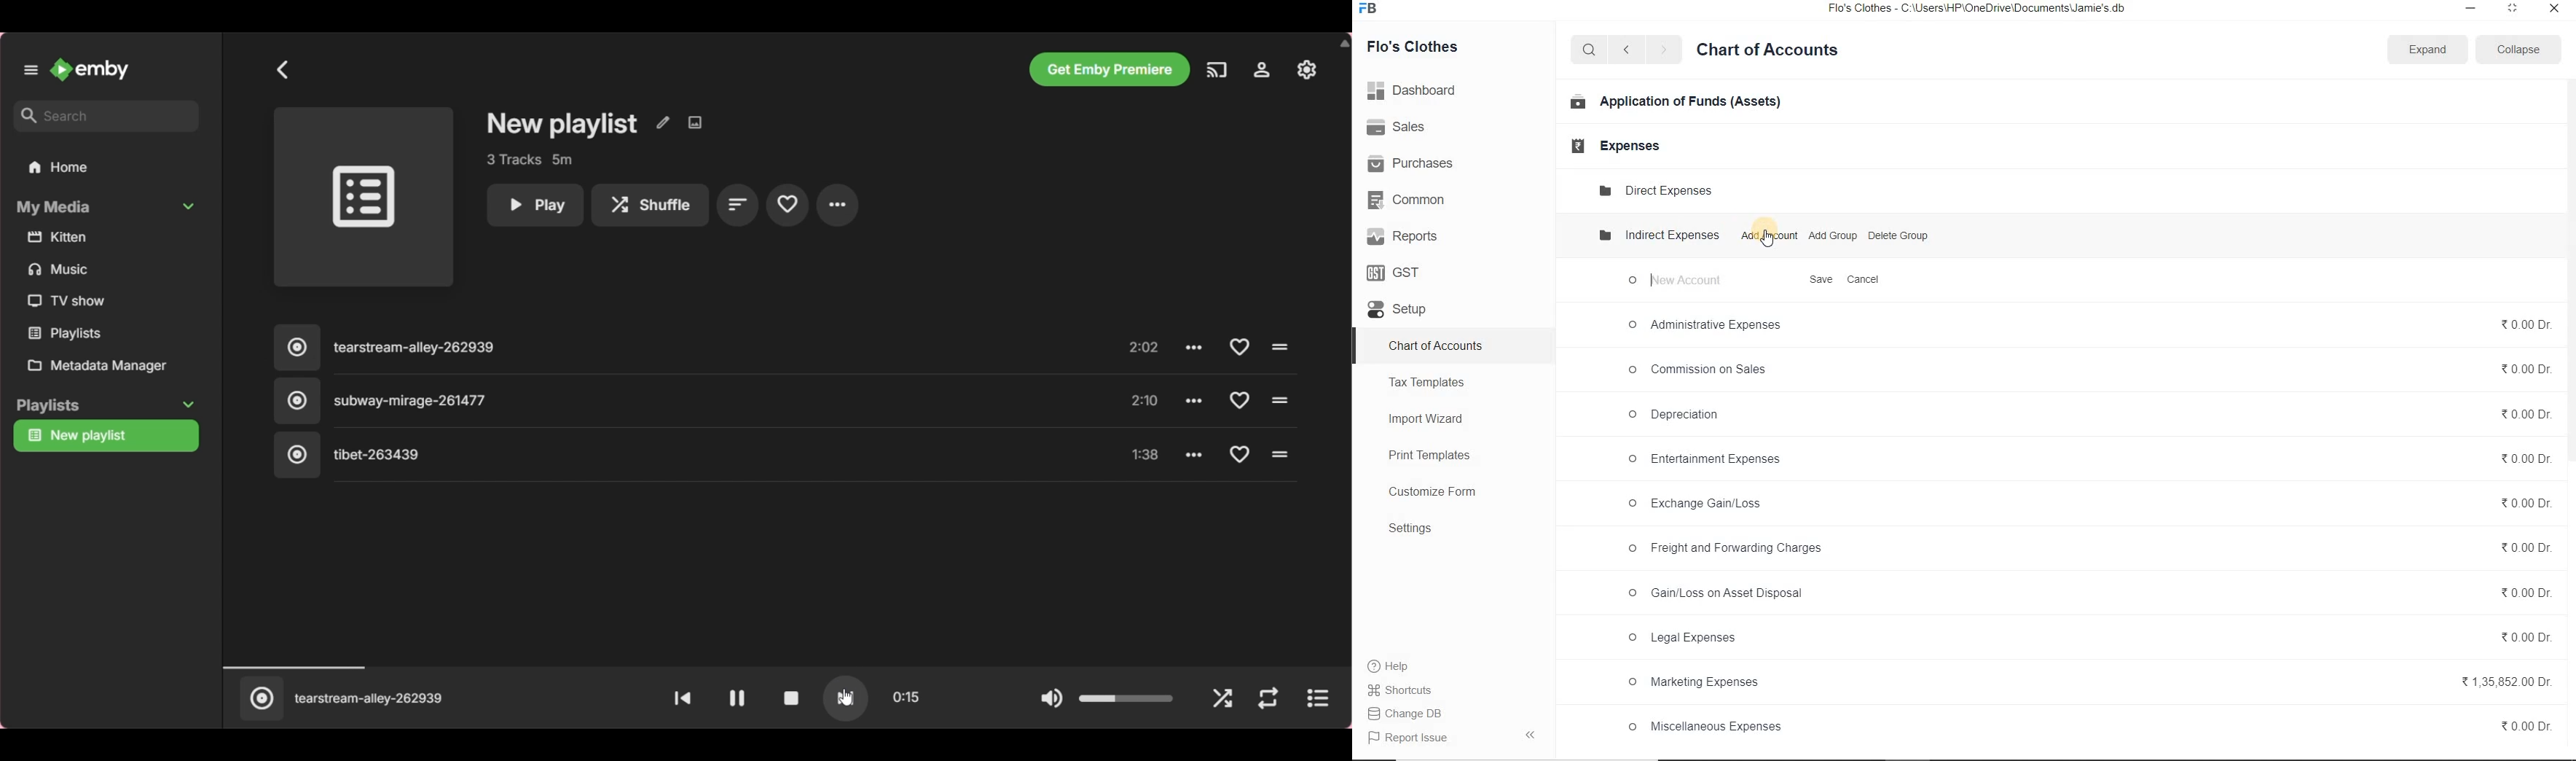 This screenshot has width=2576, height=784. What do you see at coordinates (1266, 698) in the screenshot?
I see `Repeat mode` at bounding box center [1266, 698].